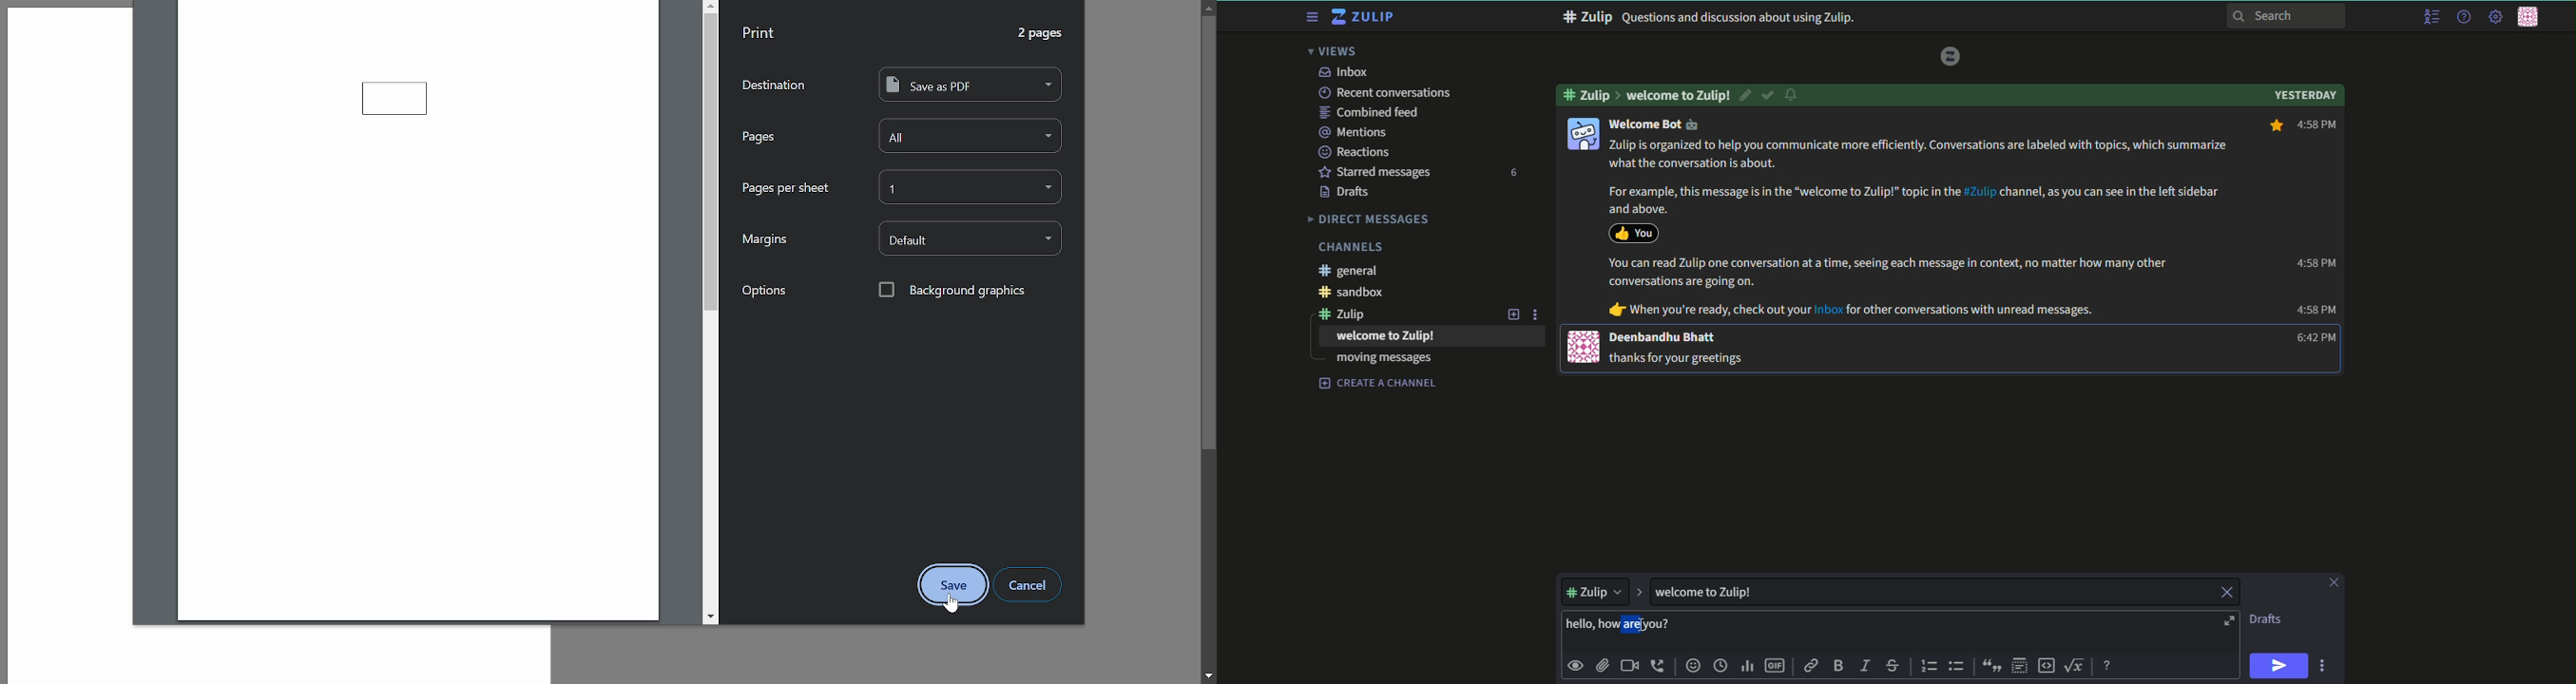 The image size is (2576, 700). What do you see at coordinates (1353, 271) in the screenshot?
I see `#general` at bounding box center [1353, 271].